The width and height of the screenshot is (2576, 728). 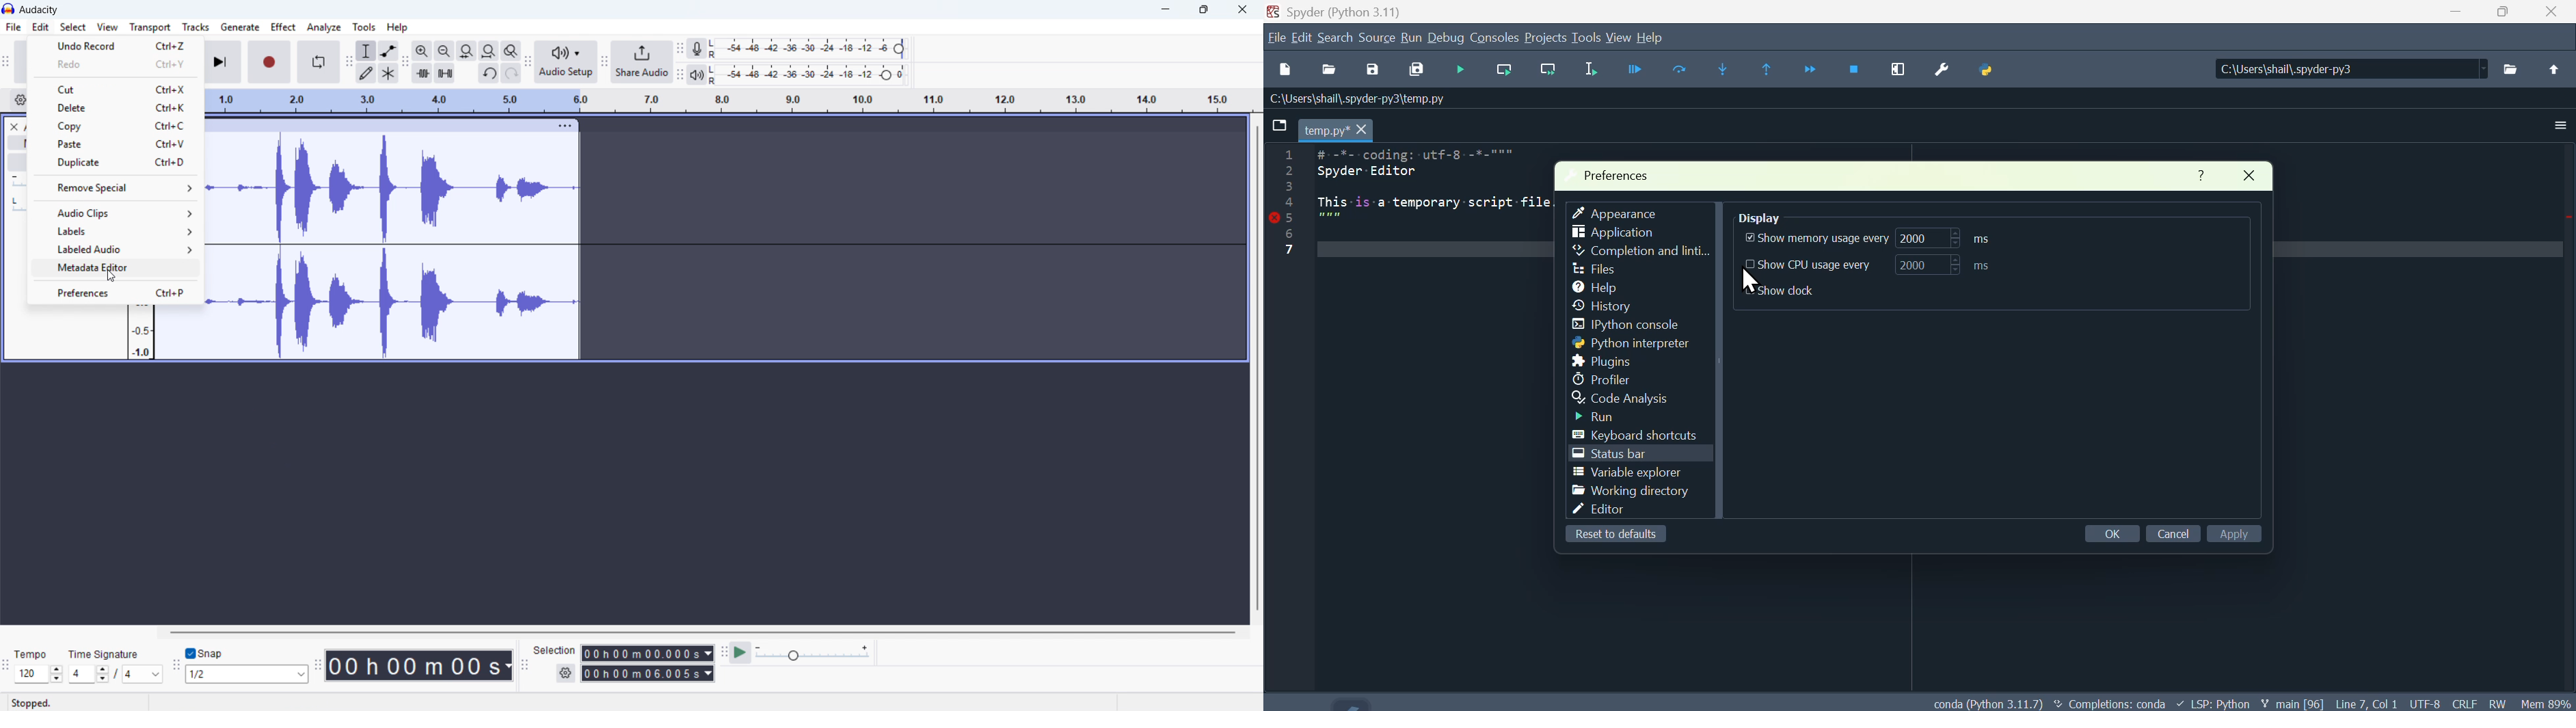 What do you see at coordinates (1609, 379) in the screenshot?
I see `Profiler` at bounding box center [1609, 379].